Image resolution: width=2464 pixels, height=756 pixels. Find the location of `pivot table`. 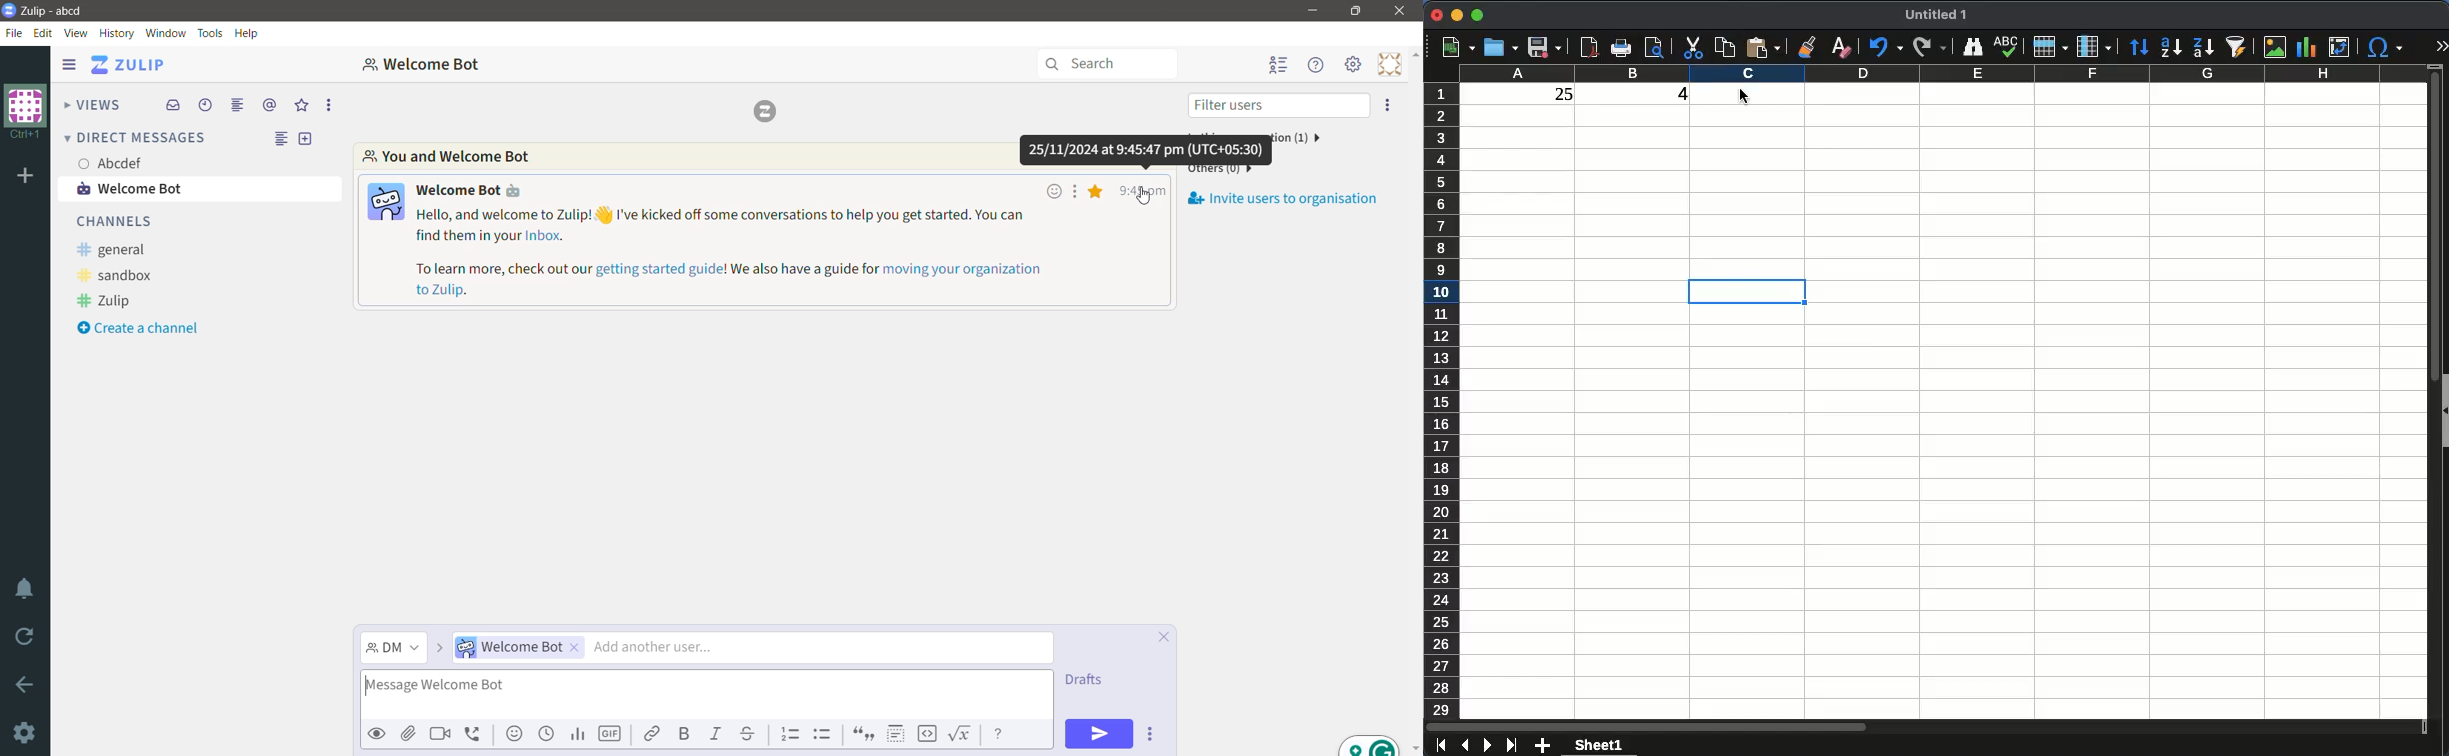

pivot table is located at coordinates (2340, 47).